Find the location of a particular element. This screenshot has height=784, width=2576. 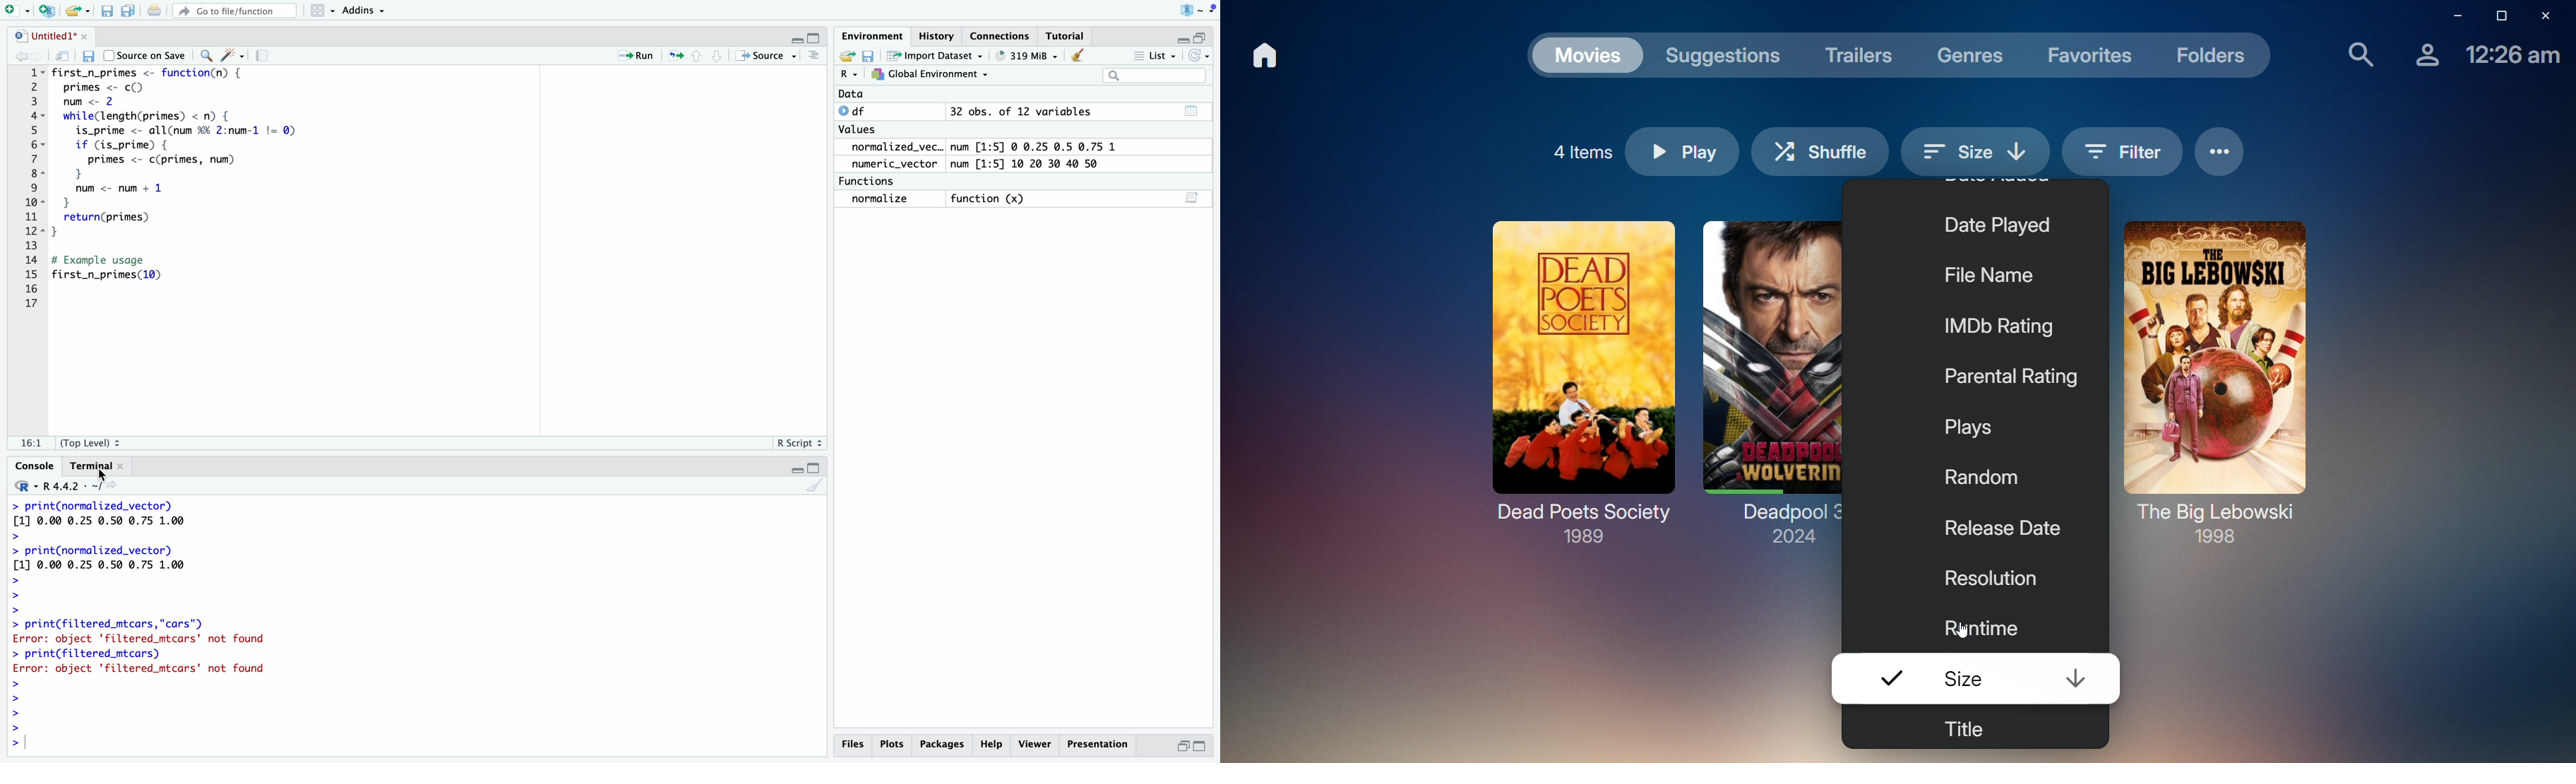

© df 32 obs. of 12 variables is located at coordinates (1014, 111).